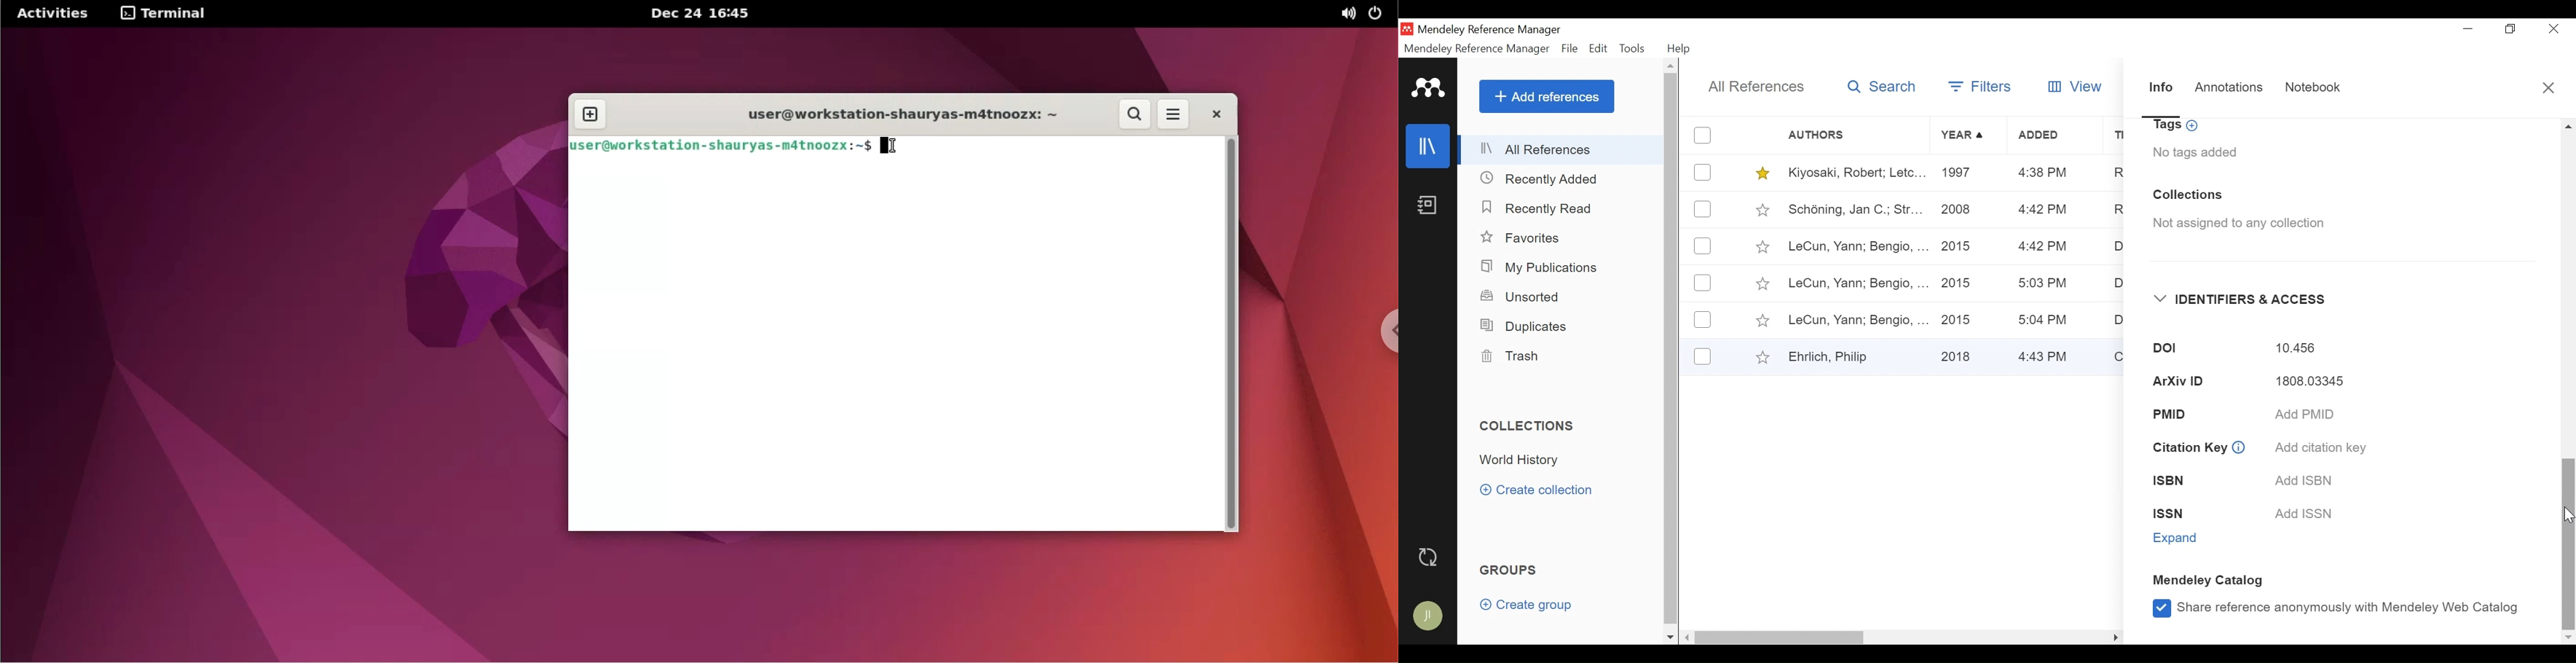 This screenshot has height=672, width=2576. Describe the element at coordinates (2511, 29) in the screenshot. I see `Restore` at that location.